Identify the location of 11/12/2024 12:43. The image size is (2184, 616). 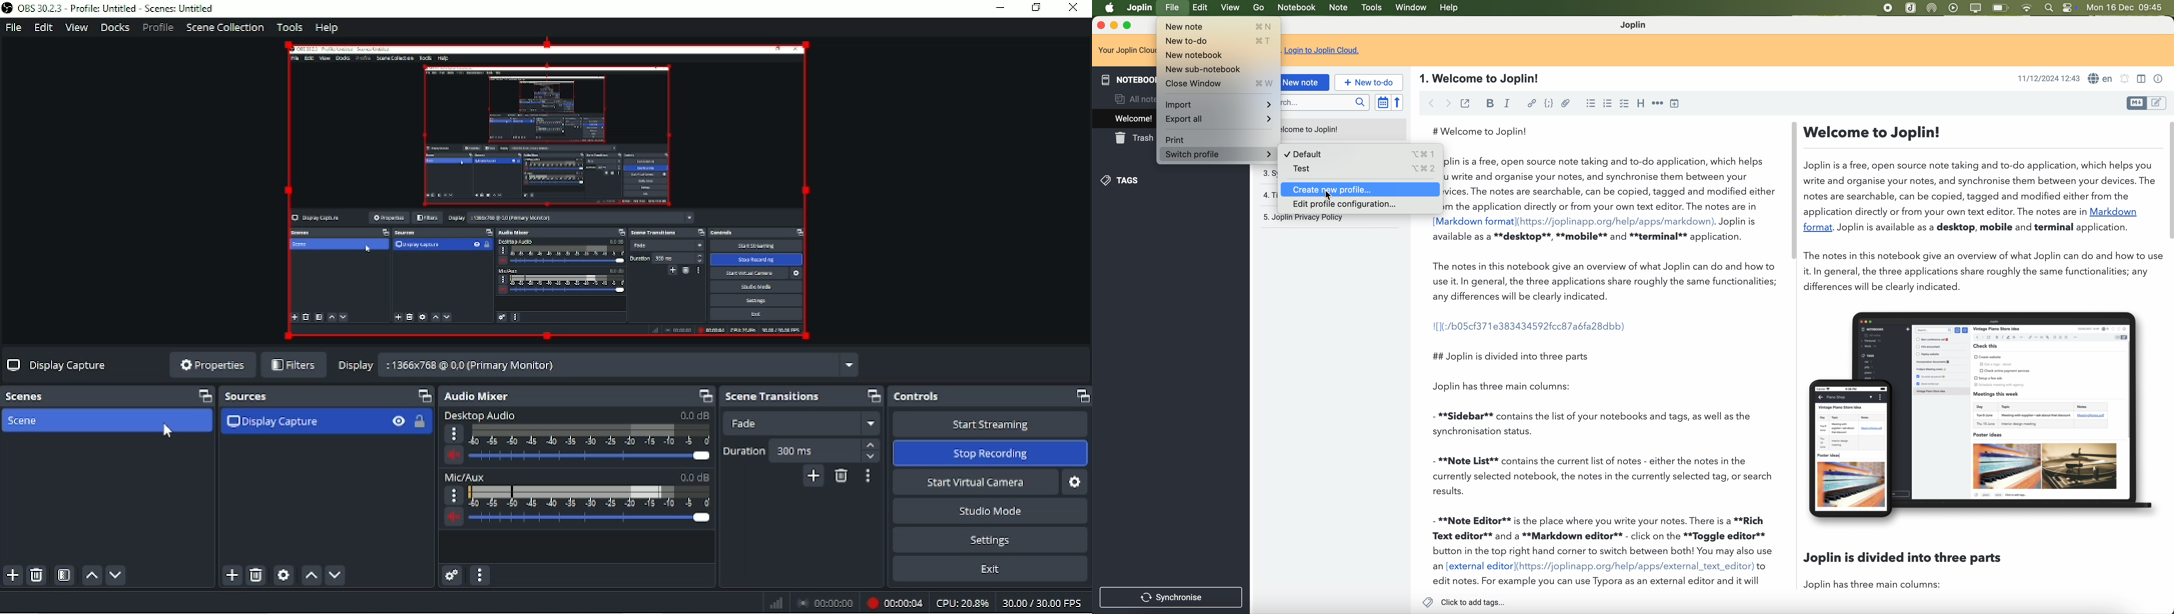
(2048, 78).